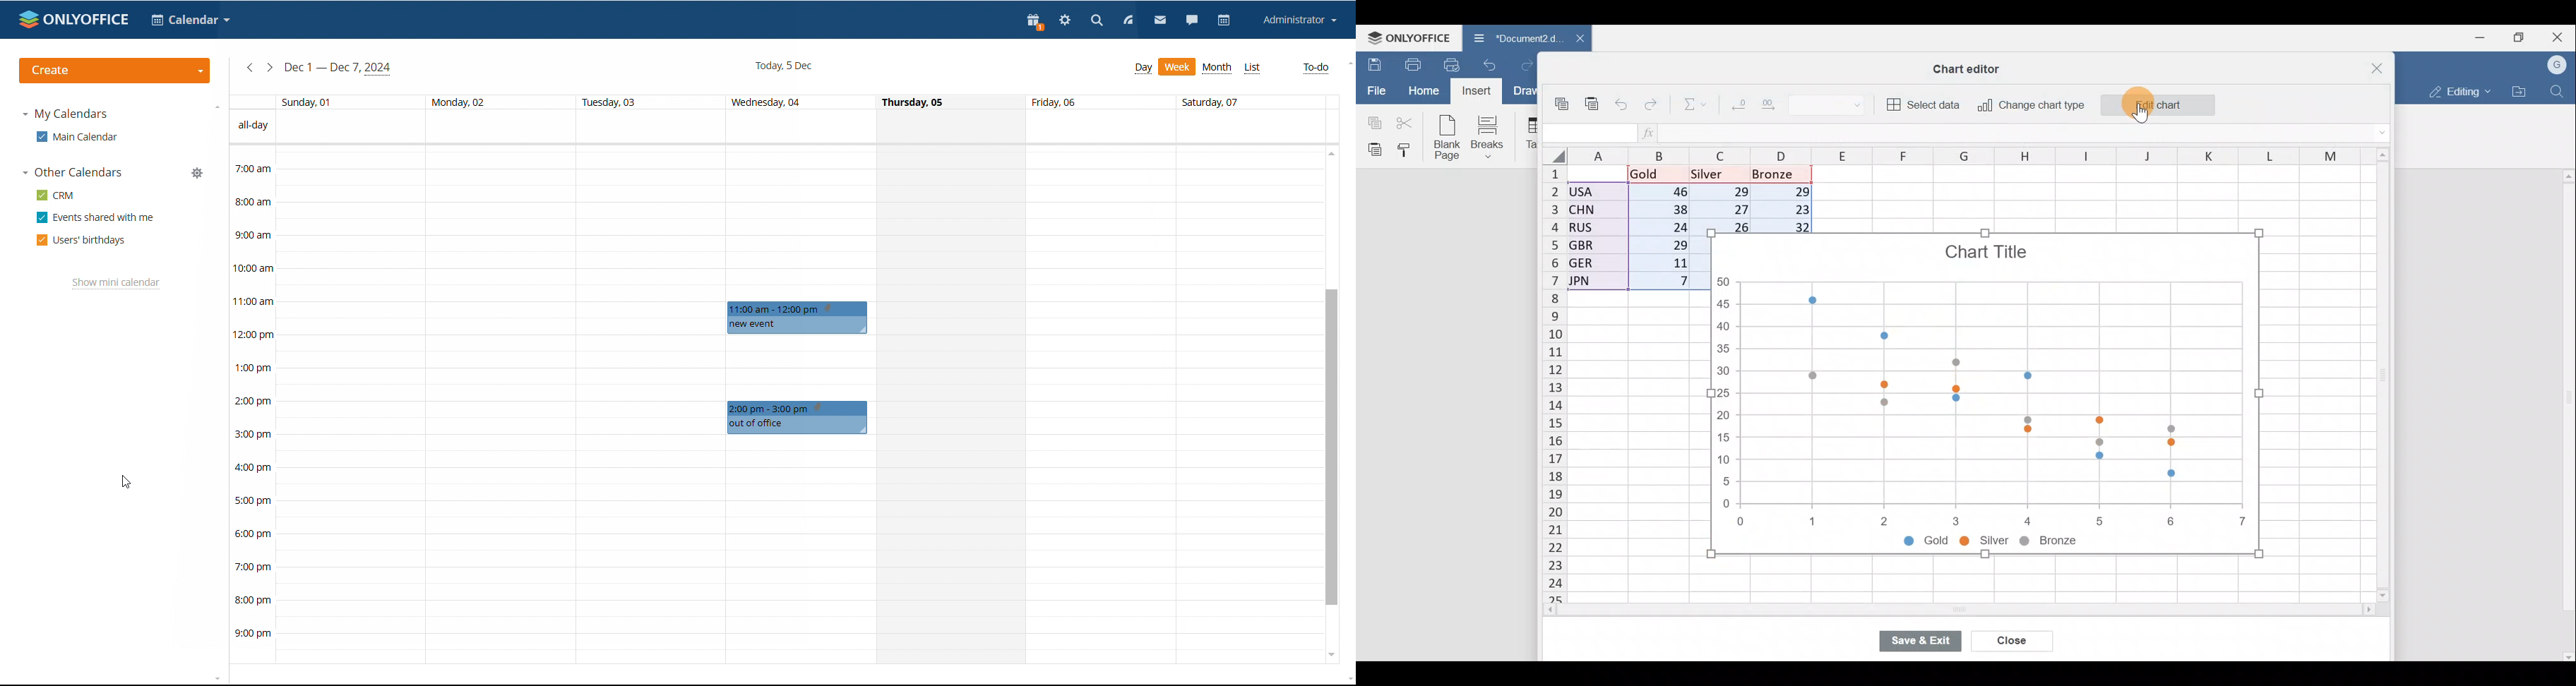 Image resolution: width=2576 pixels, height=700 pixels. What do you see at coordinates (2516, 37) in the screenshot?
I see `Maximize` at bounding box center [2516, 37].